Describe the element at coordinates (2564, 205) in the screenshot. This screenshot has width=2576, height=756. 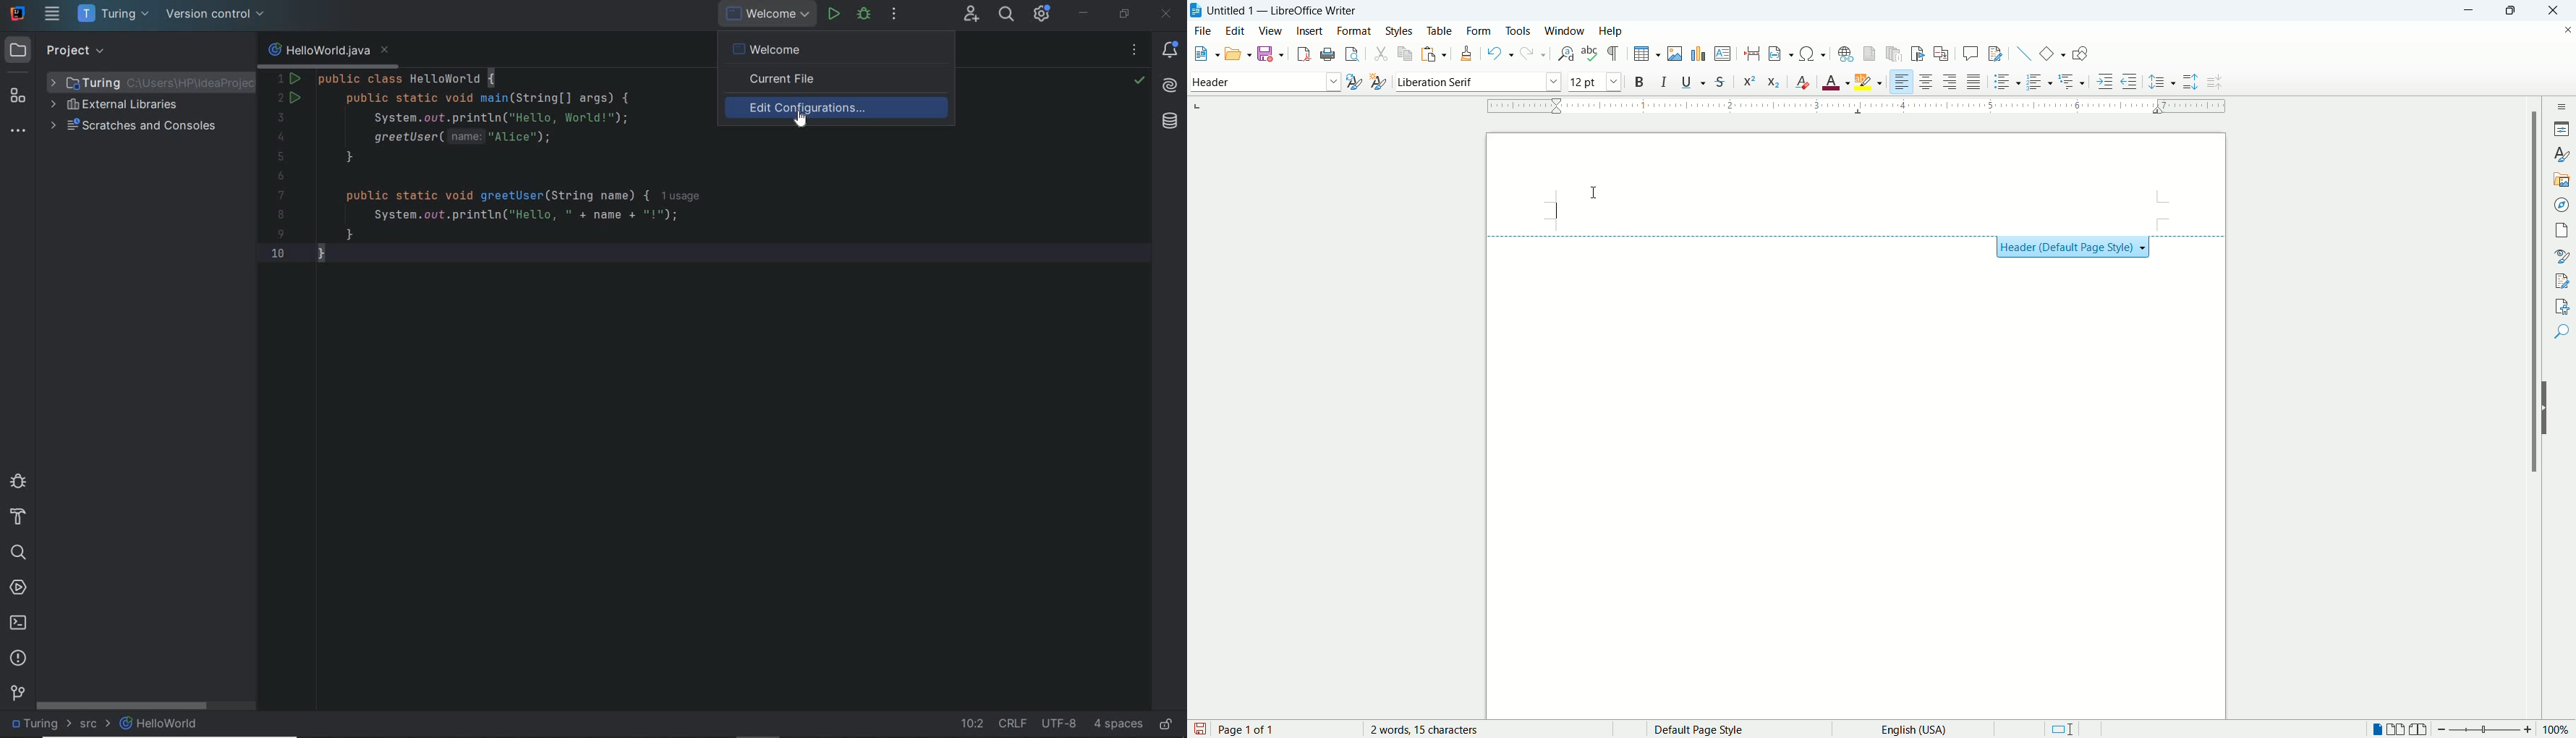
I see `navigator` at that location.